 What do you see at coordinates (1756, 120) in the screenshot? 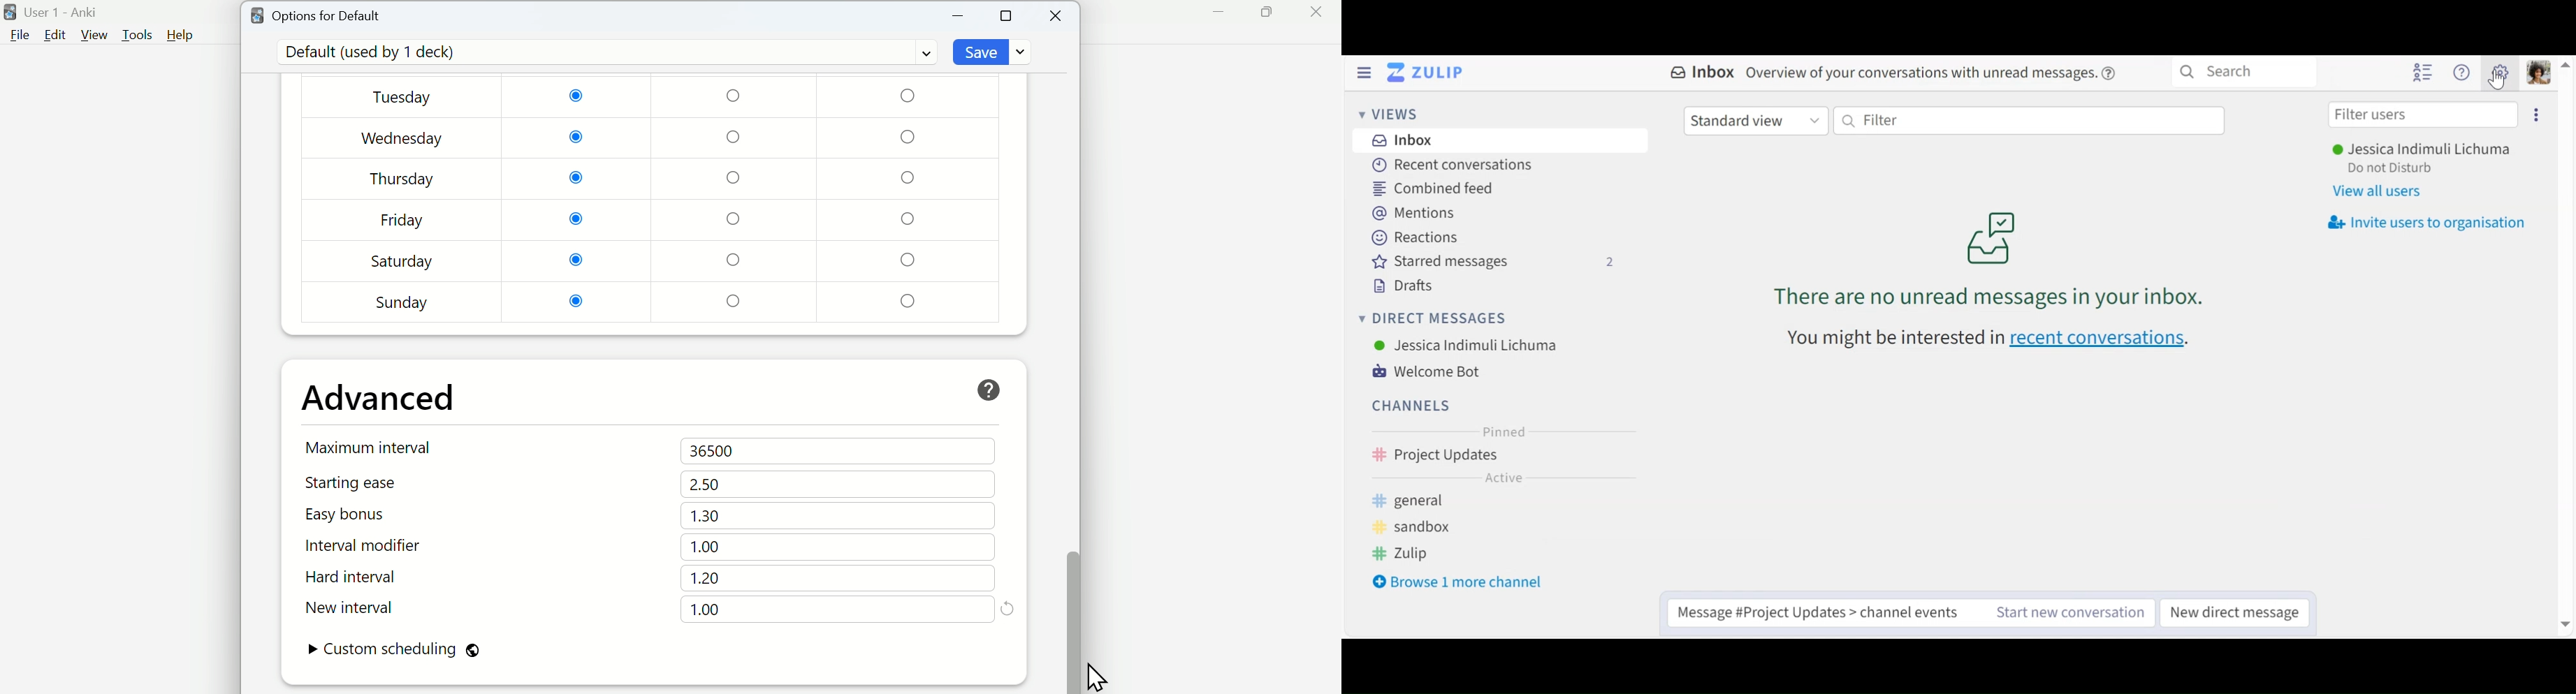
I see `Standard View` at bounding box center [1756, 120].